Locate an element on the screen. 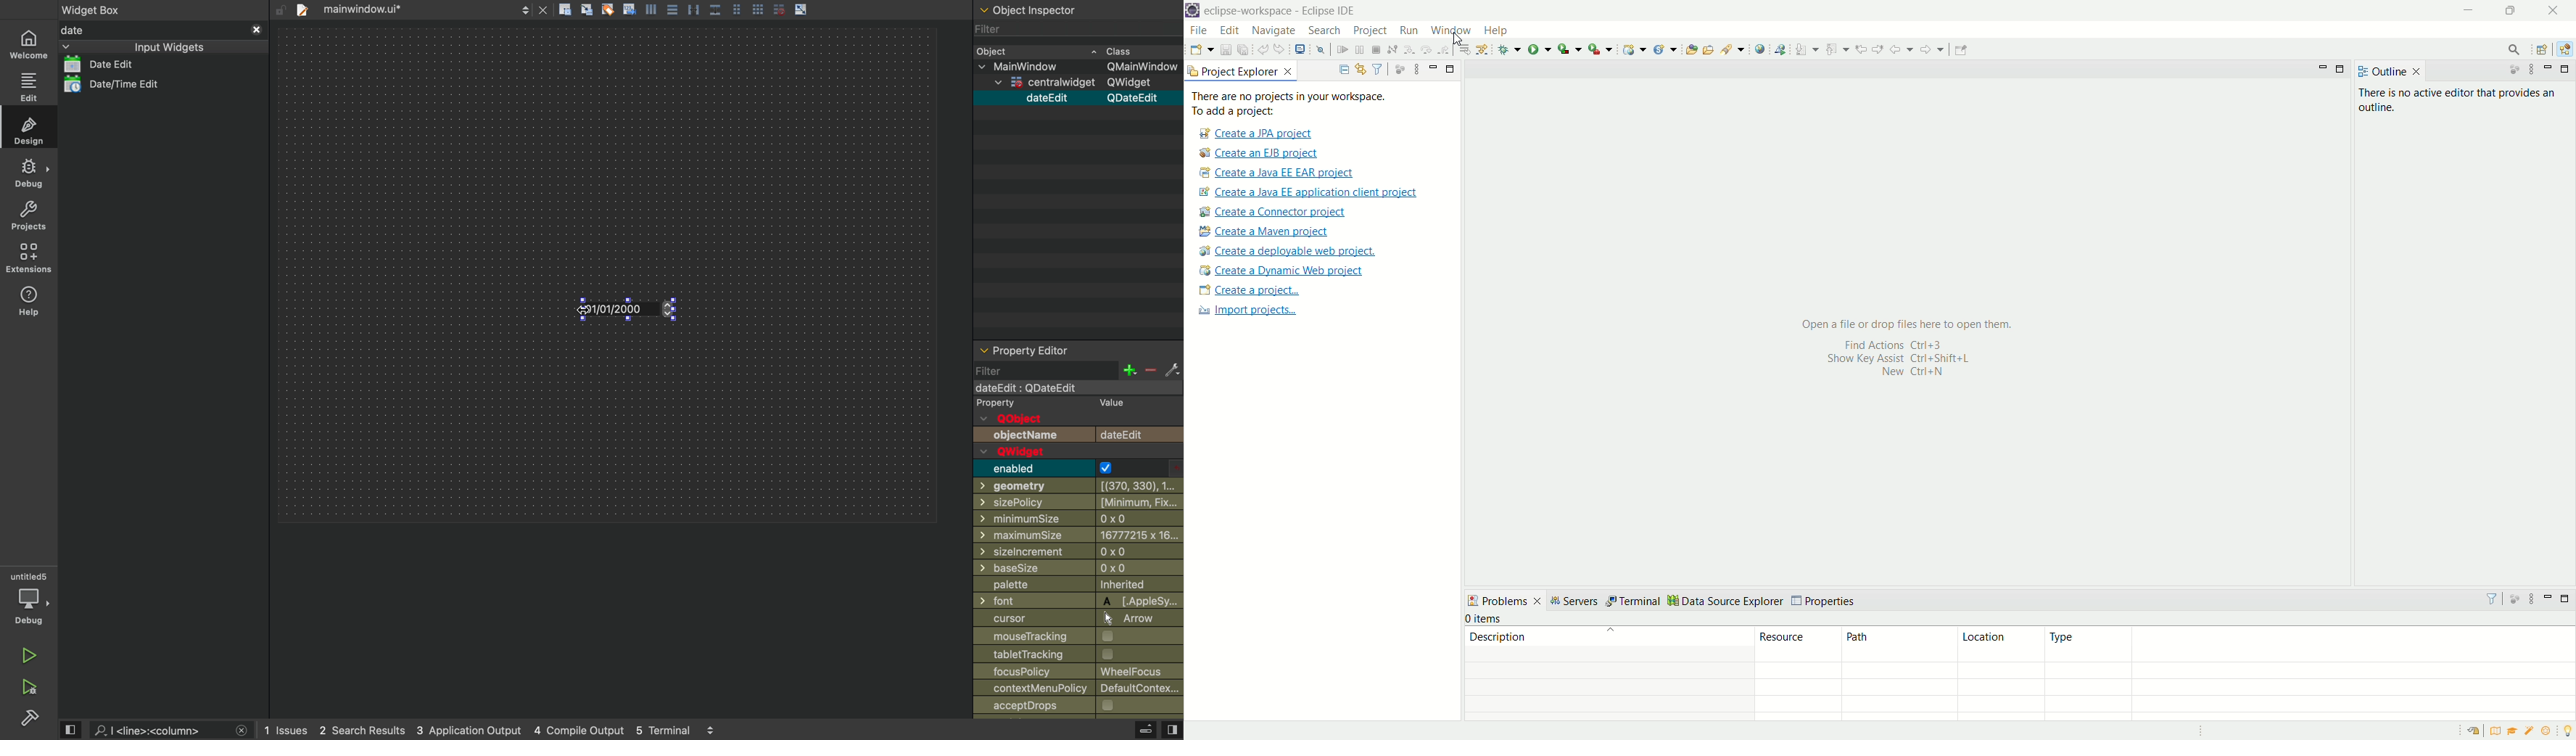  step into is located at coordinates (1409, 48).